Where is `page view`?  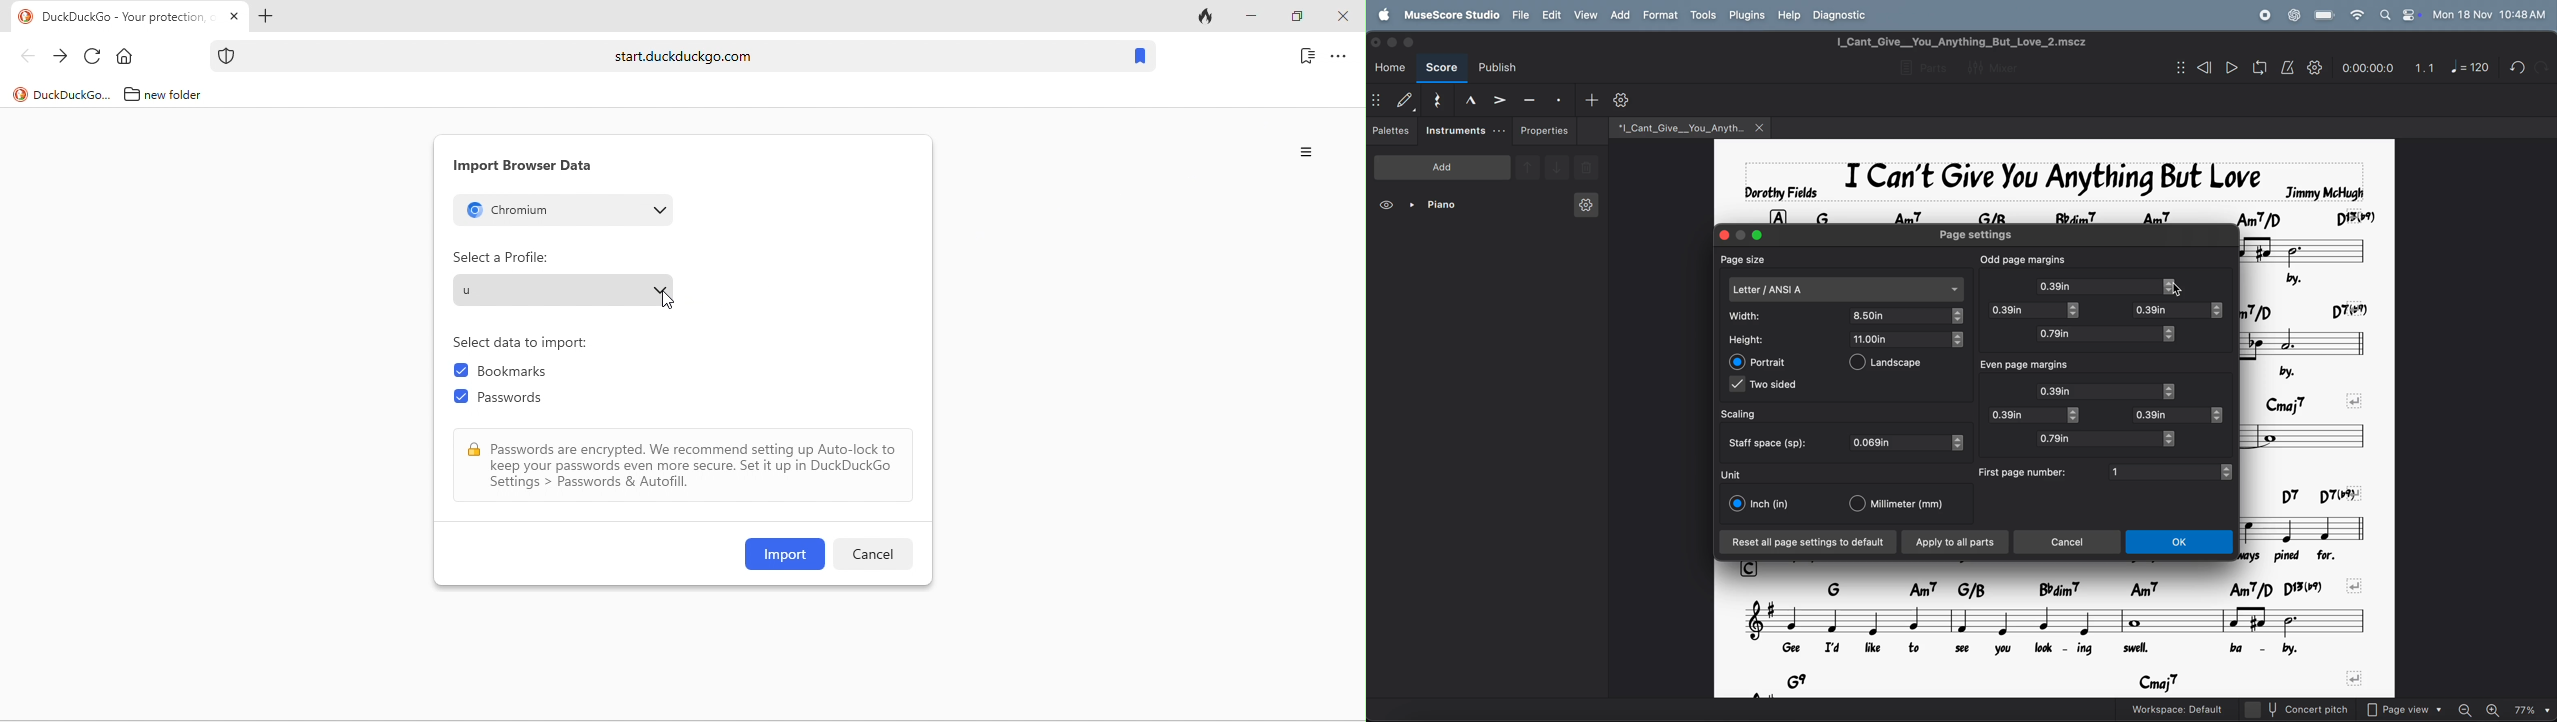 page view is located at coordinates (2409, 708).